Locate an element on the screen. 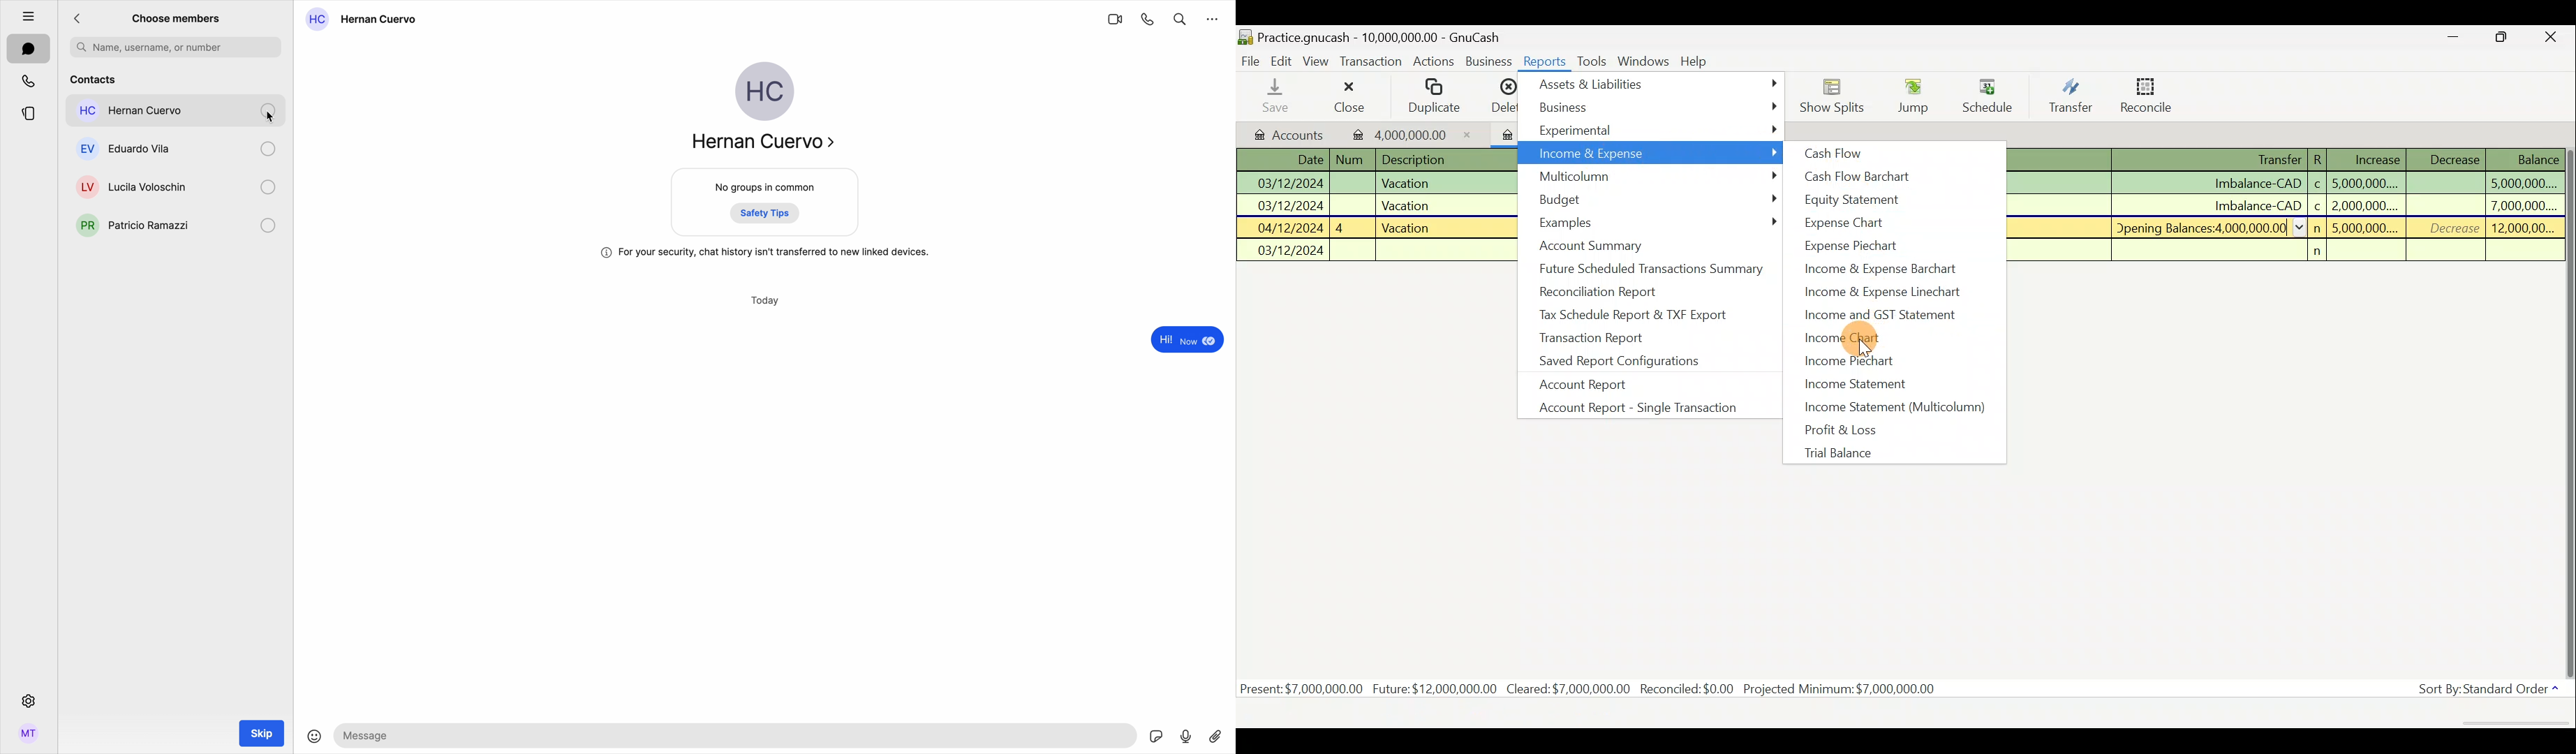 This screenshot has height=756, width=2576. Opening Balances:4 000 000.00 is located at coordinates (2203, 228).